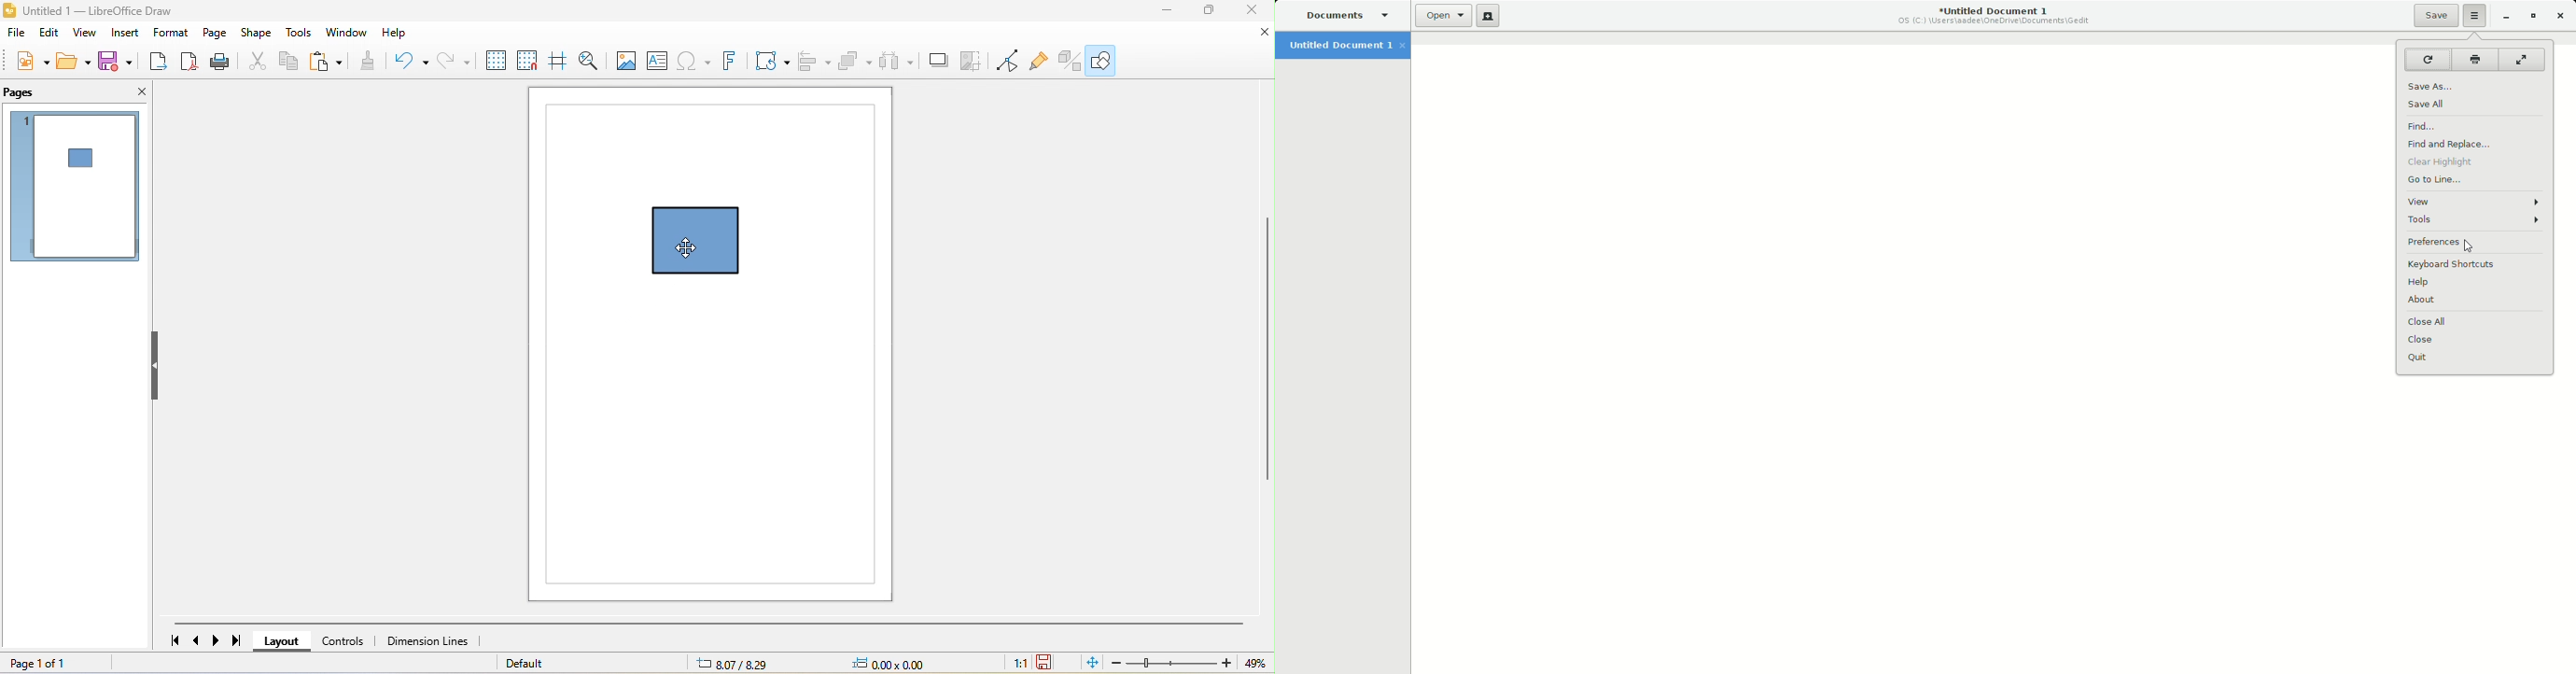 This screenshot has width=2576, height=700. I want to click on untitled 1- libre office draw, so click(95, 12).